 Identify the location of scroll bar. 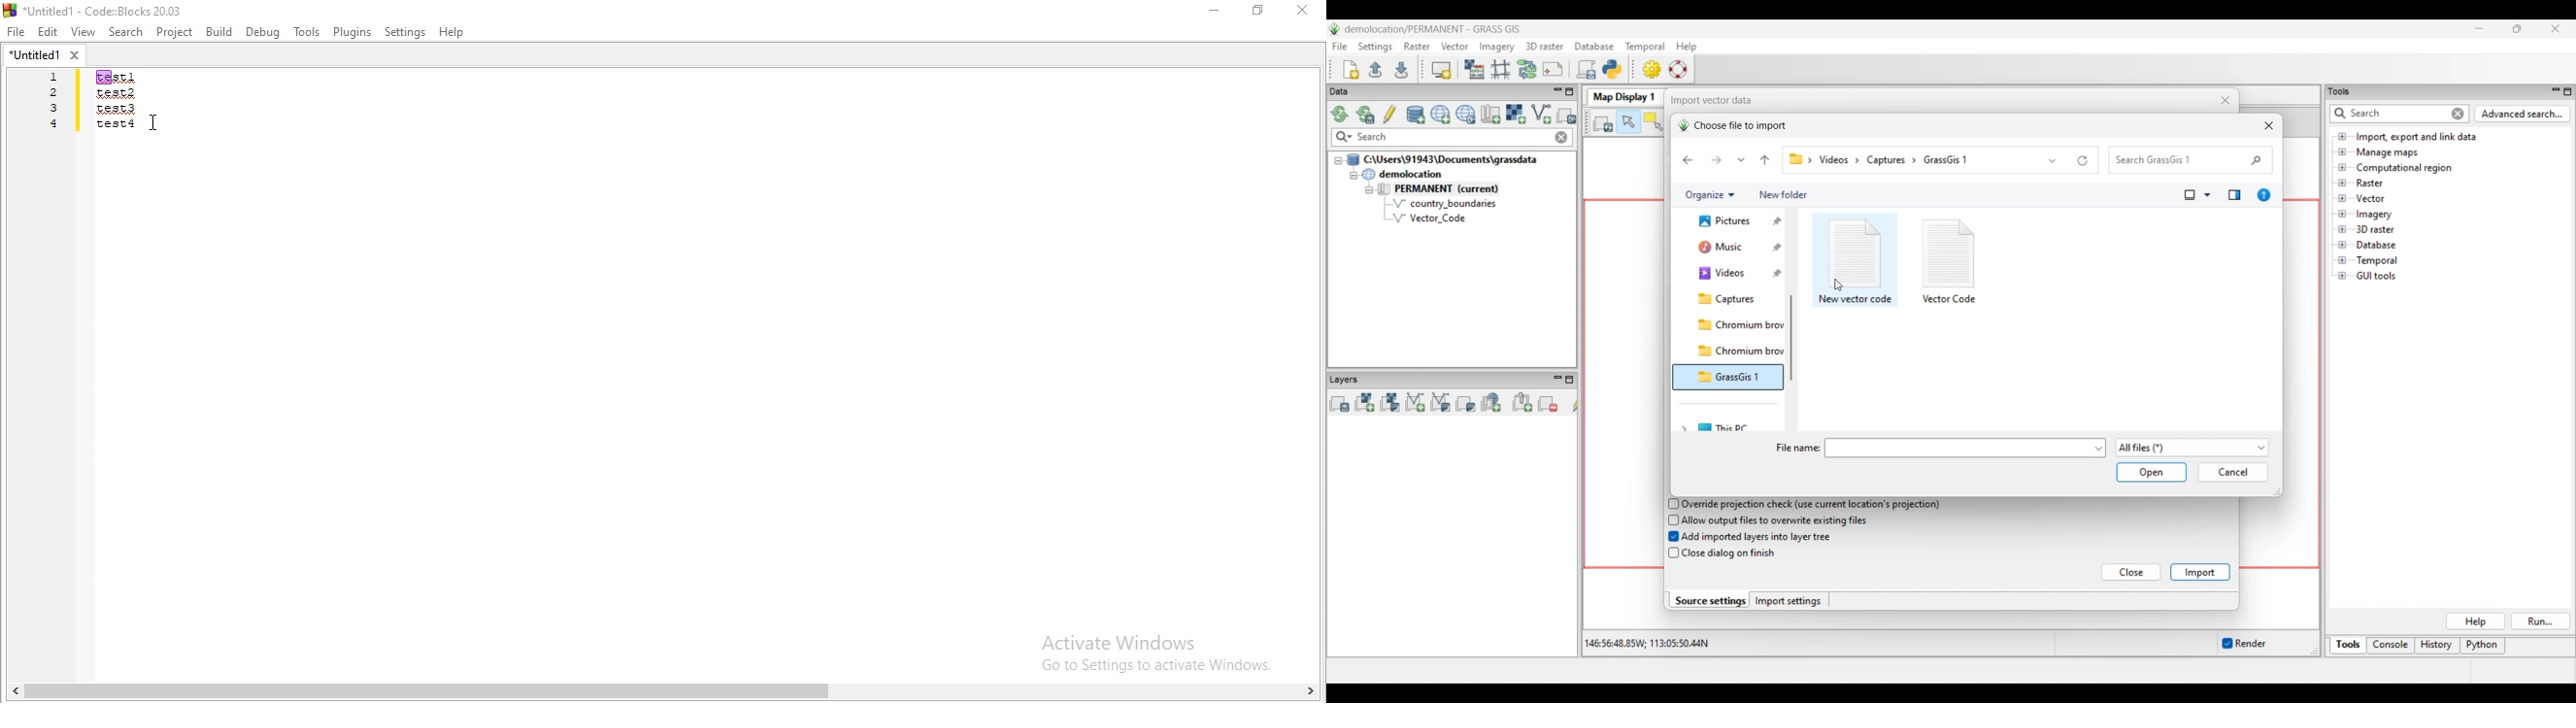
(663, 692).